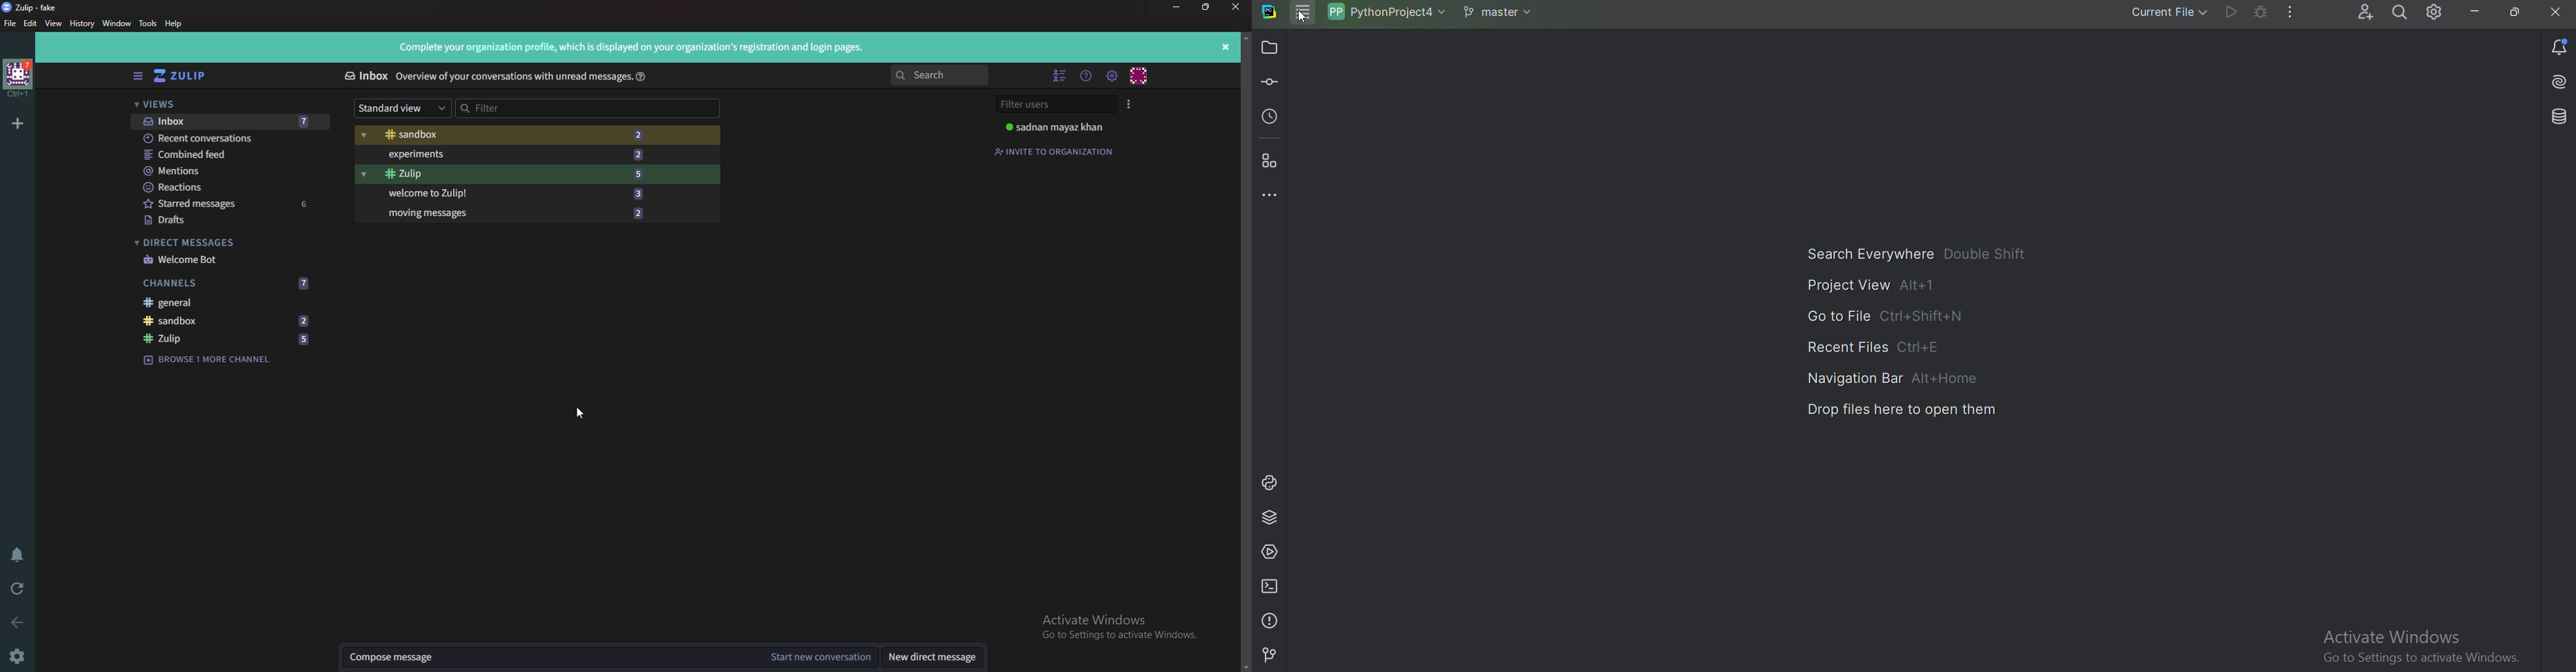 This screenshot has height=672, width=2576. What do you see at coordinates (222, 220) in the screenshot?
I see `Drafts` at bounding box center [222, 220].